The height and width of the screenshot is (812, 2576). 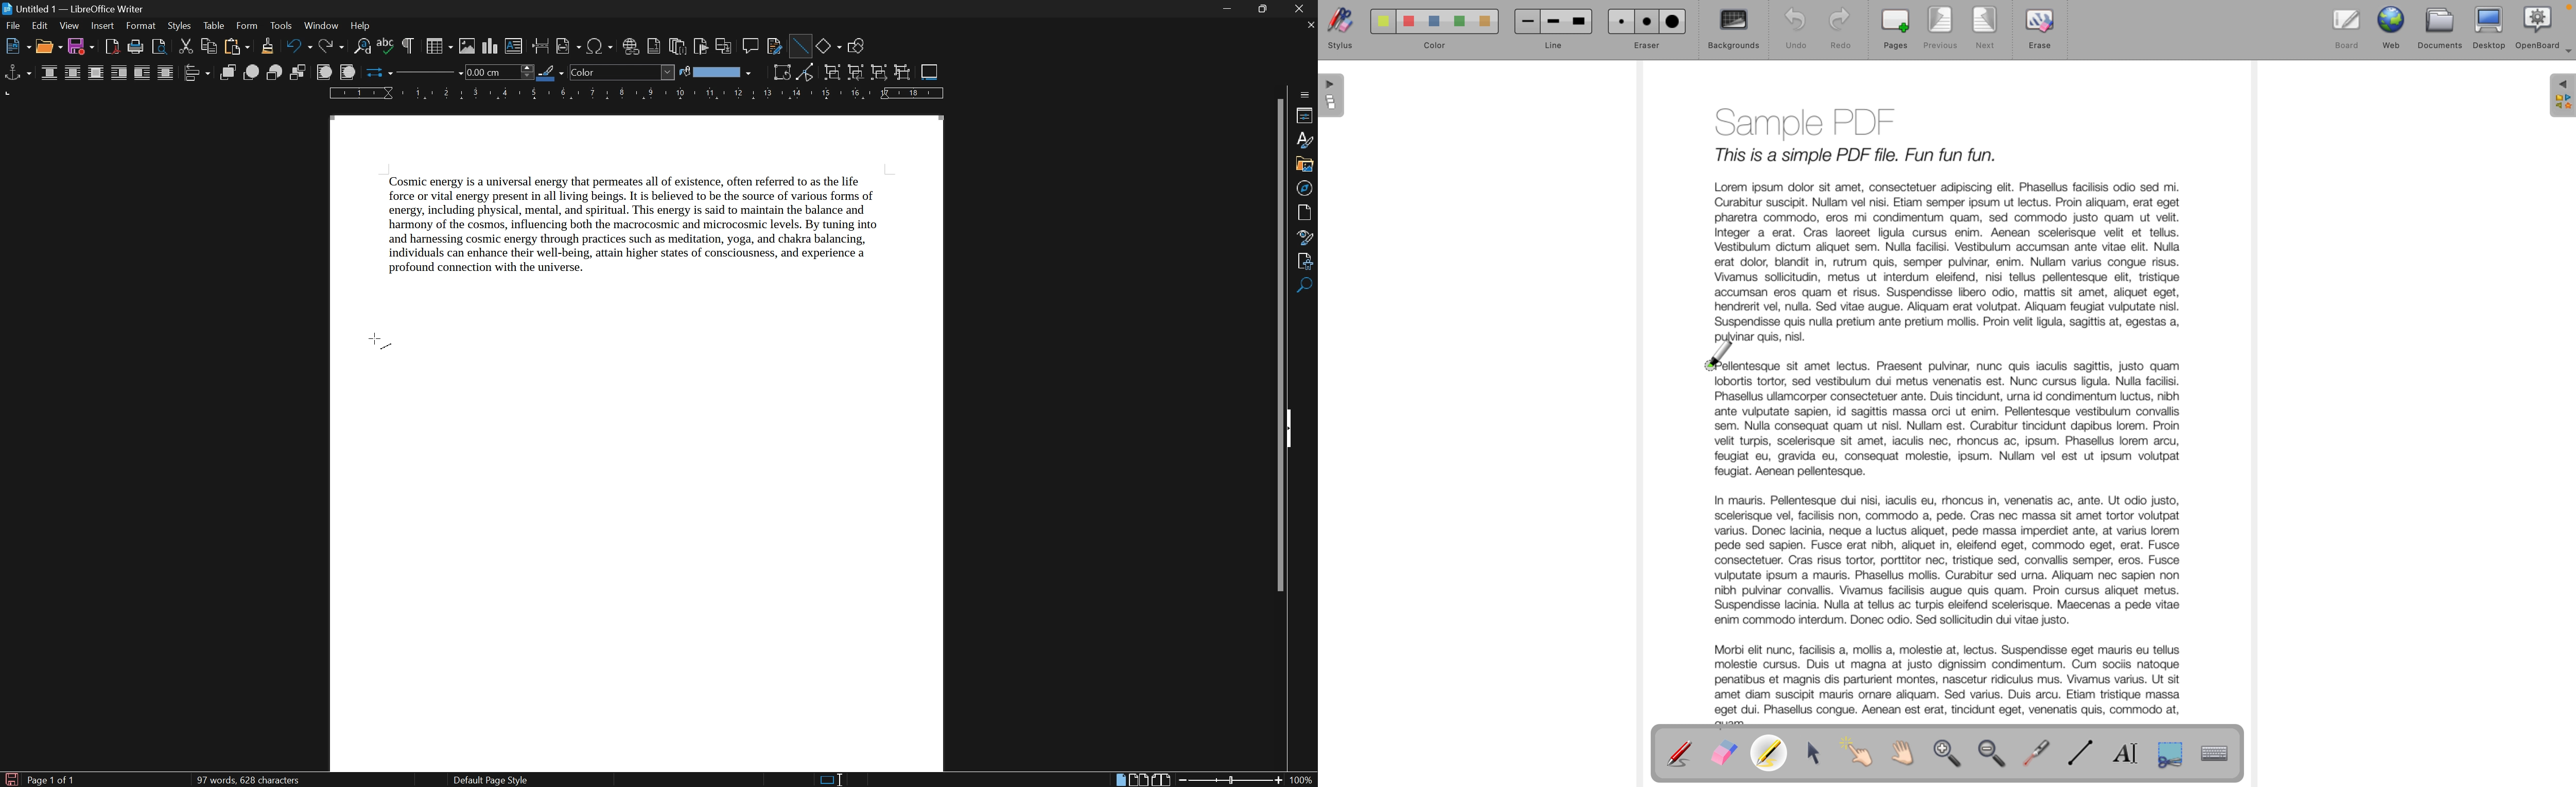 I want to click on file, so click(x=13, y=27).